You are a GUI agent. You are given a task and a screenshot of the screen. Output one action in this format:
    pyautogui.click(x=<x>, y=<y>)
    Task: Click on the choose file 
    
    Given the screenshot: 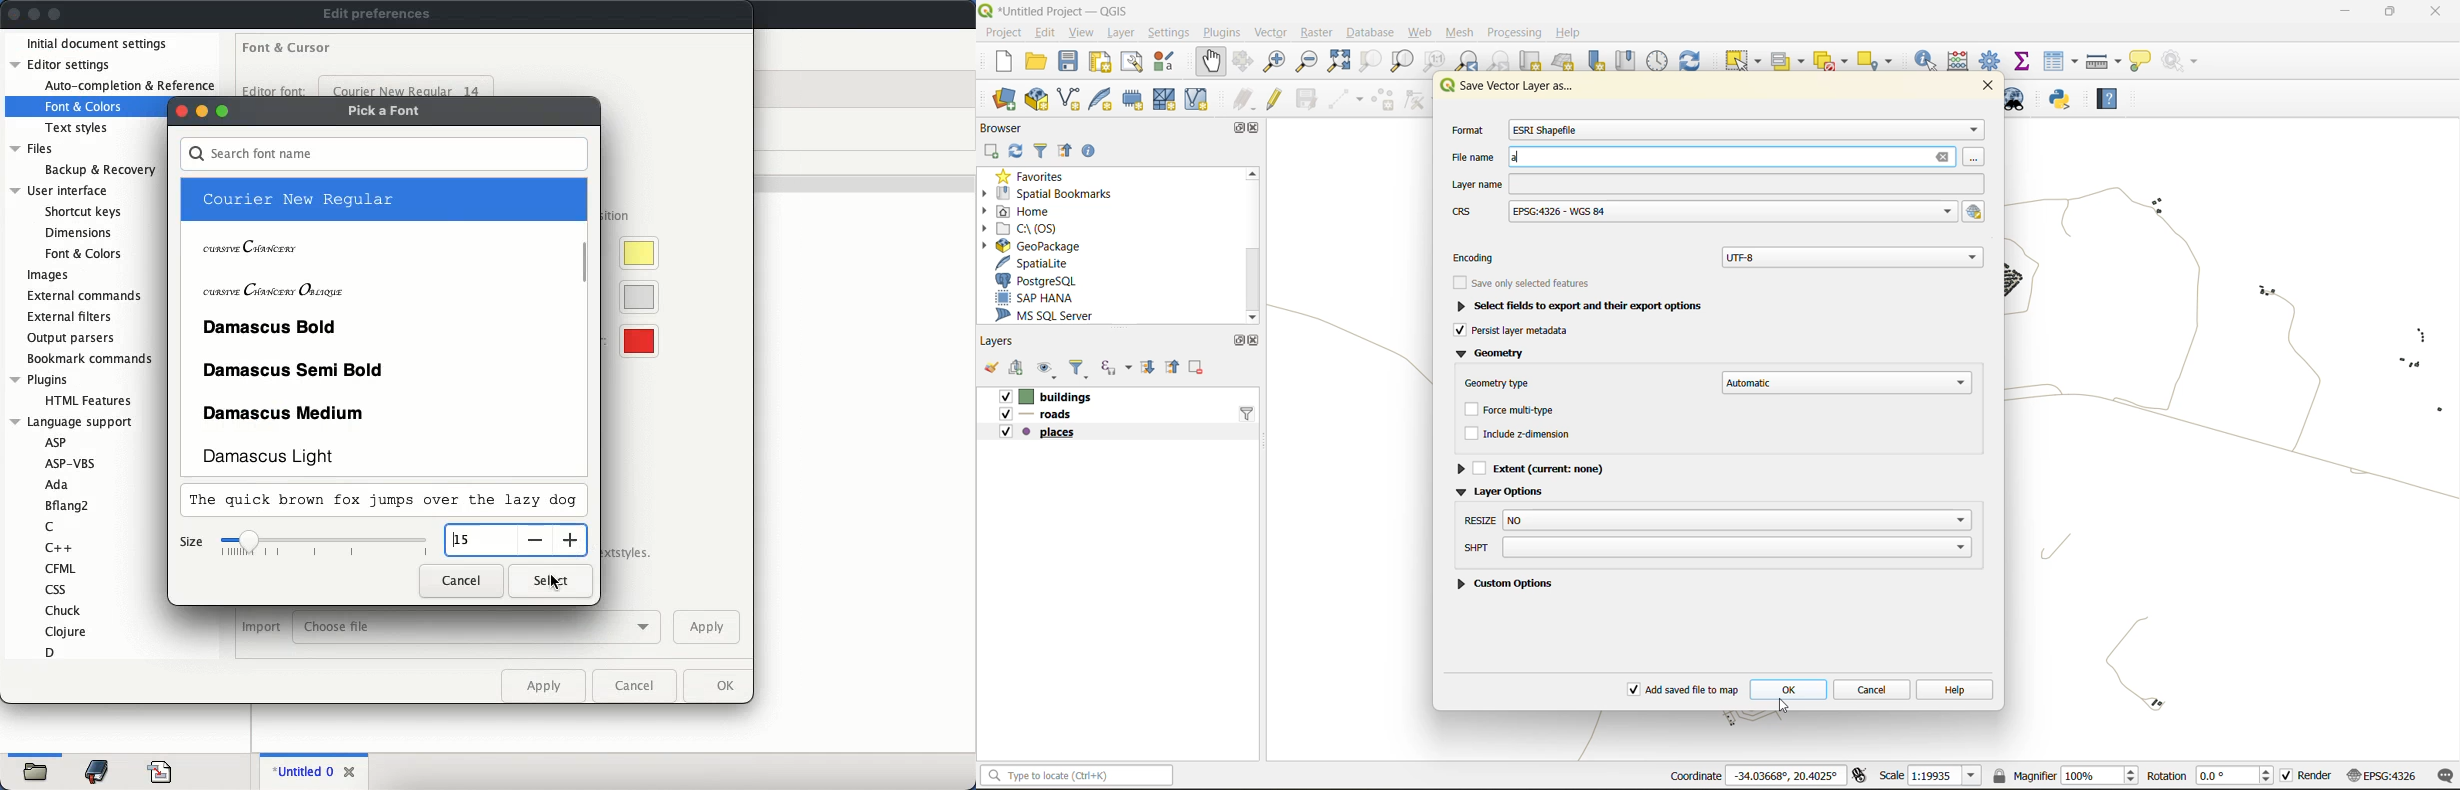 What is the action you would take?
    pyautogui.click(x=477, y=628)
    